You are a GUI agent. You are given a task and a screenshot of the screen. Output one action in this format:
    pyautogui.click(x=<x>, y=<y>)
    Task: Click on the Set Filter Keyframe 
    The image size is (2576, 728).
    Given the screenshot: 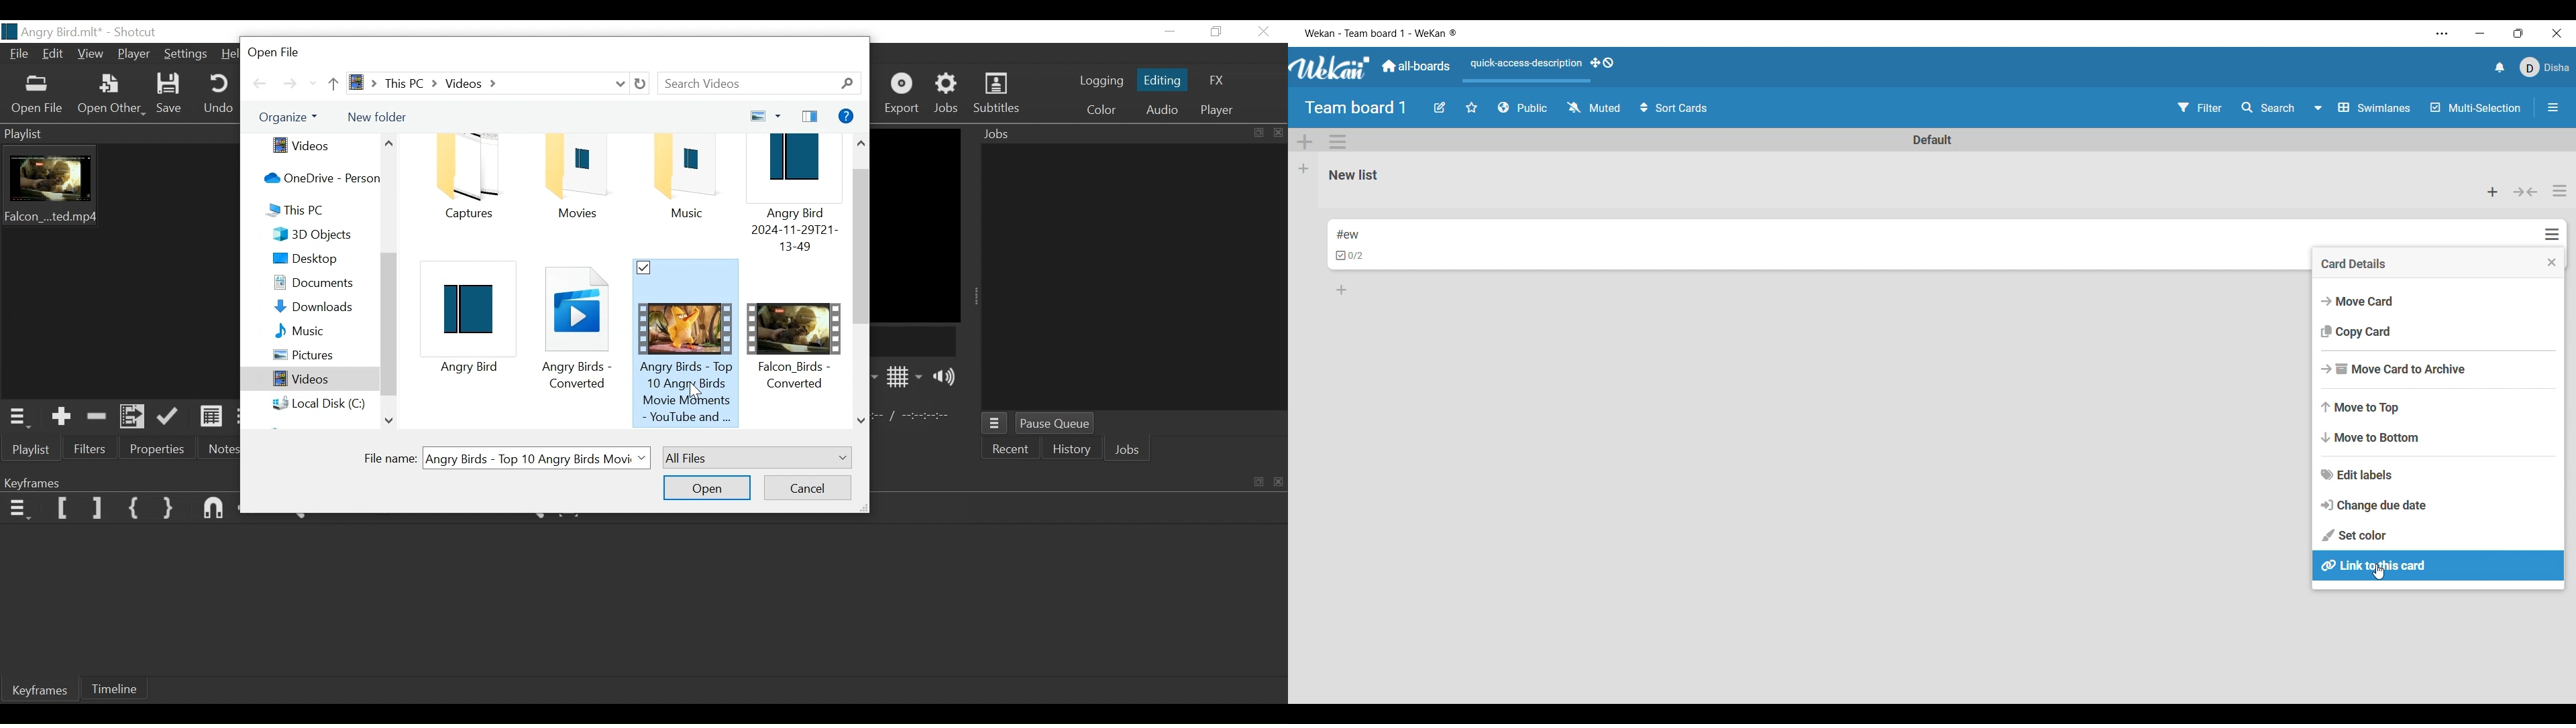 What is the action you would take?
    pyautogui.click(x=62, y=507)
    